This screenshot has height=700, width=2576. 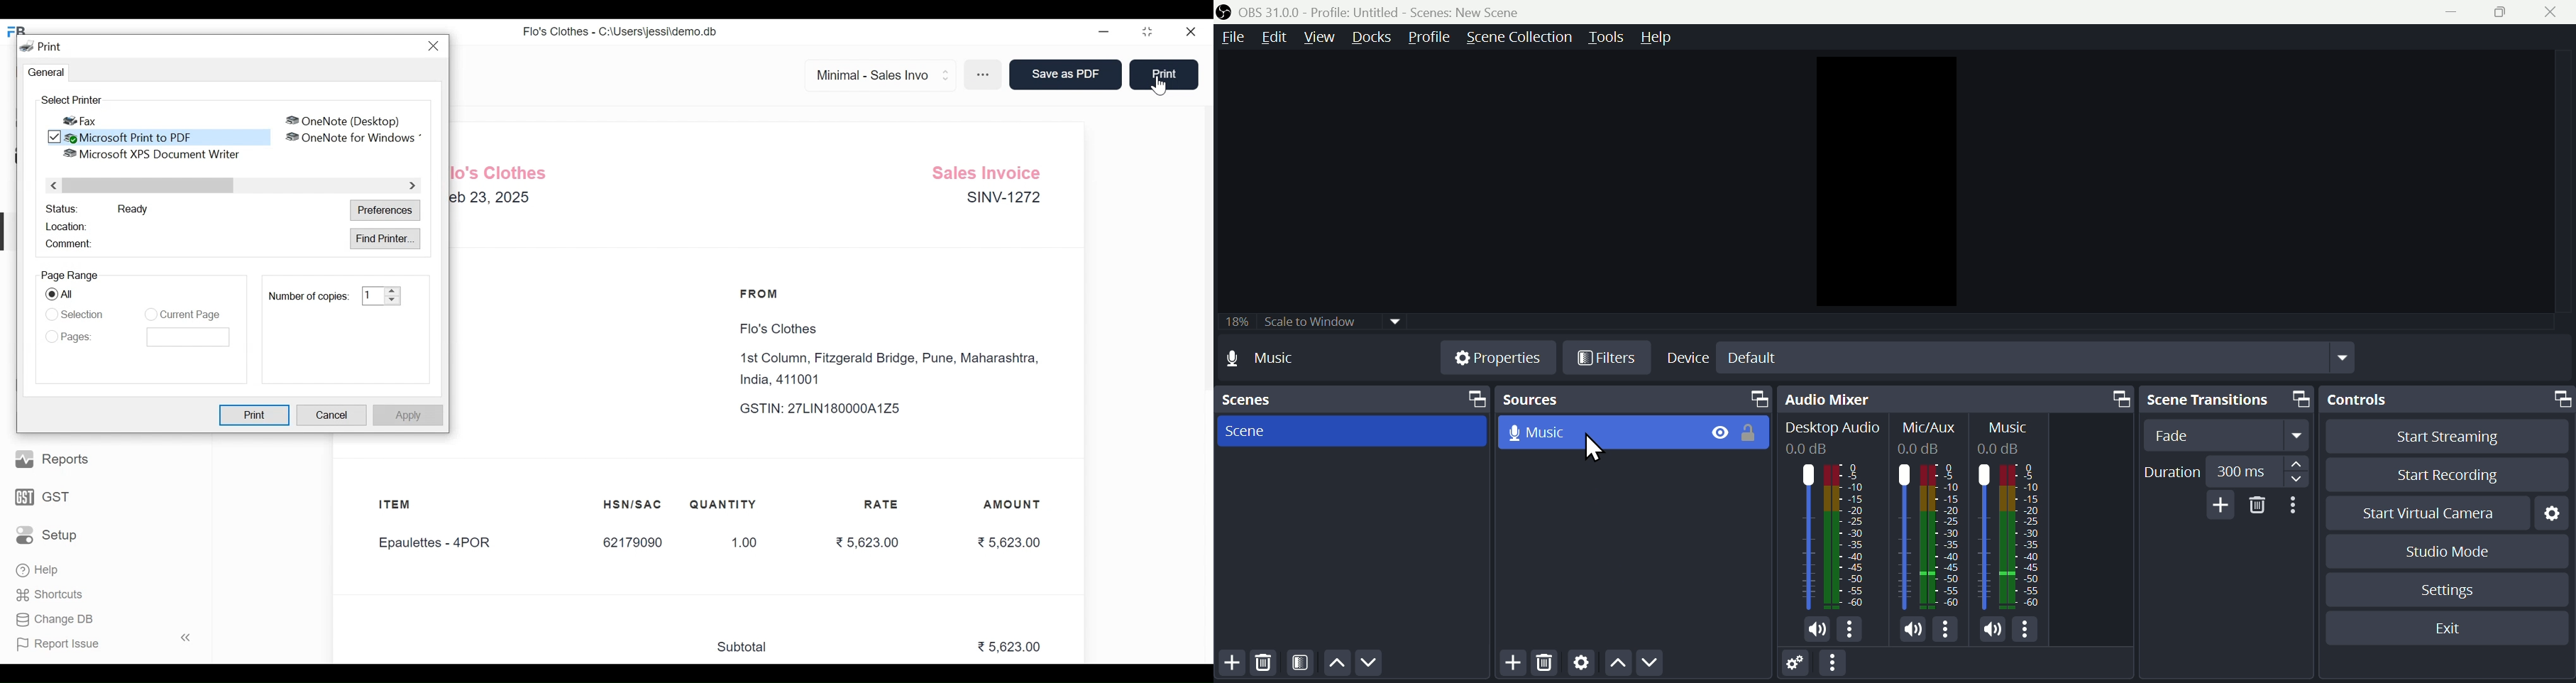 What do you see at coordinates (1686, 359) in the screenshot?
I see `Device` at bounding box center [1686, 359].